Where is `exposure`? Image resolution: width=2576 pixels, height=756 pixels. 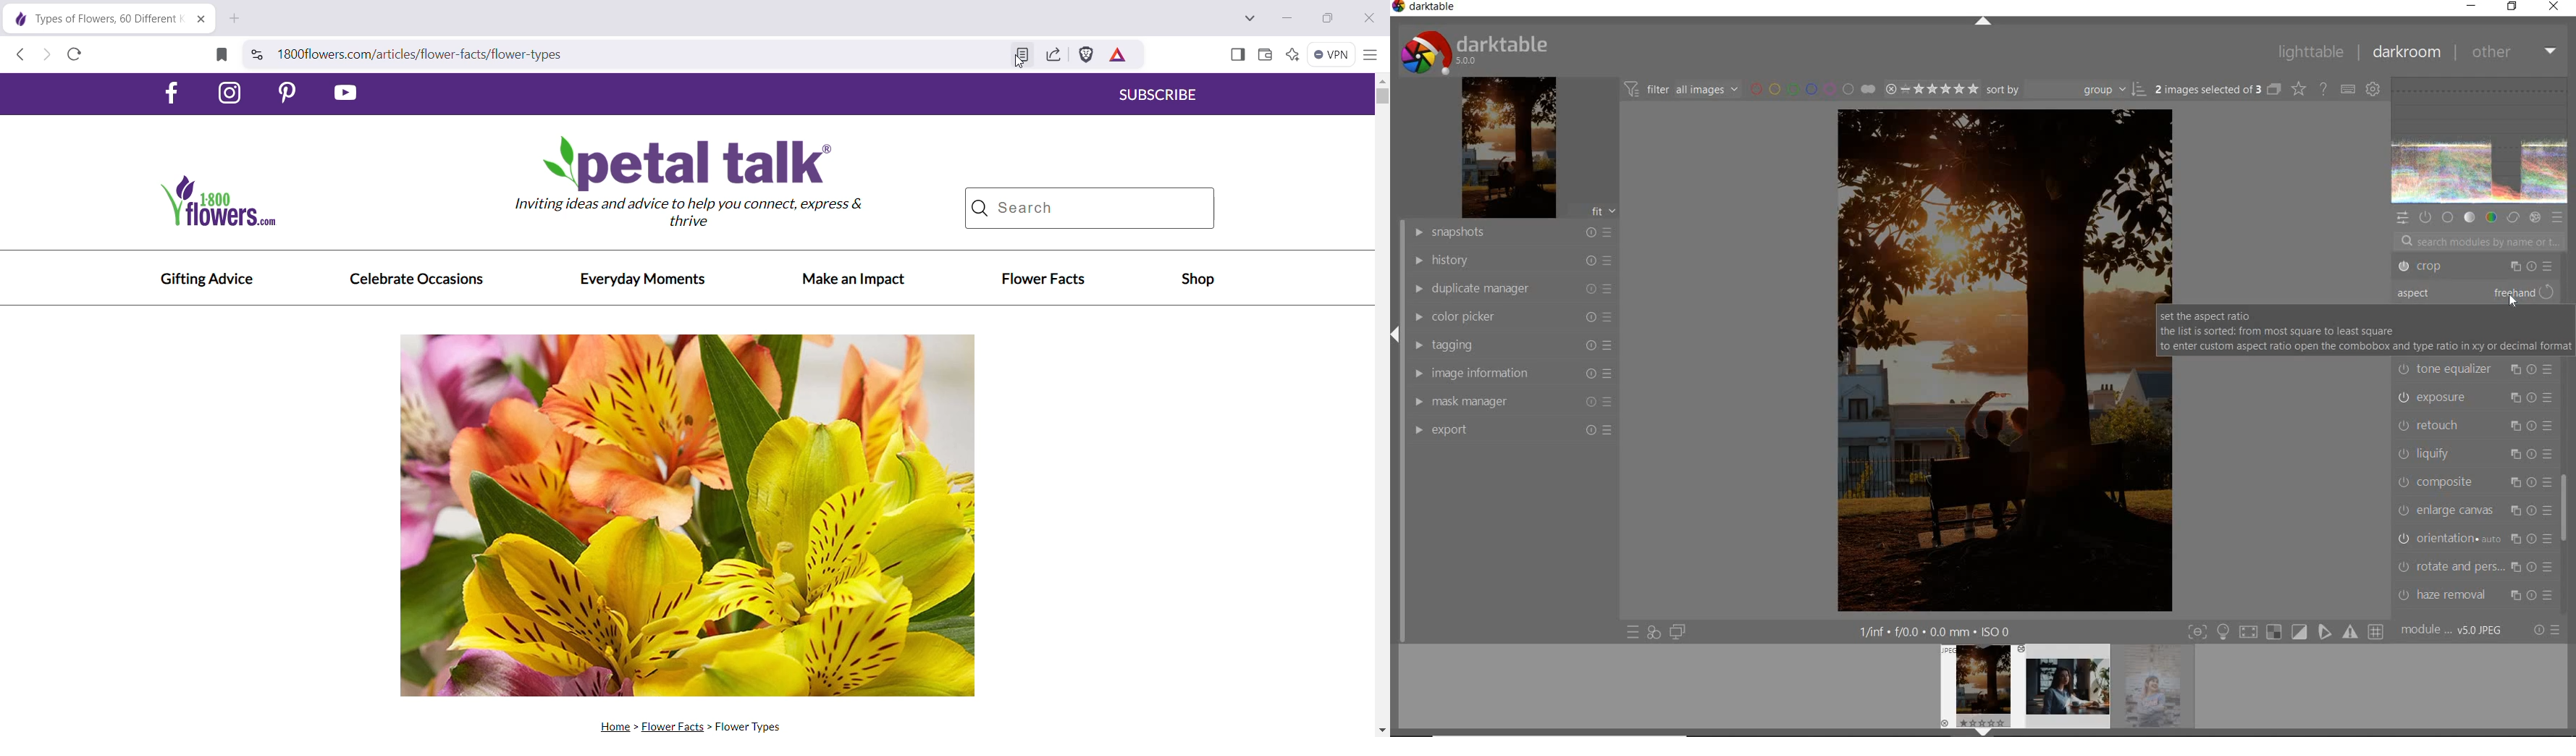 exposure is located at coordinates (2475, 397).